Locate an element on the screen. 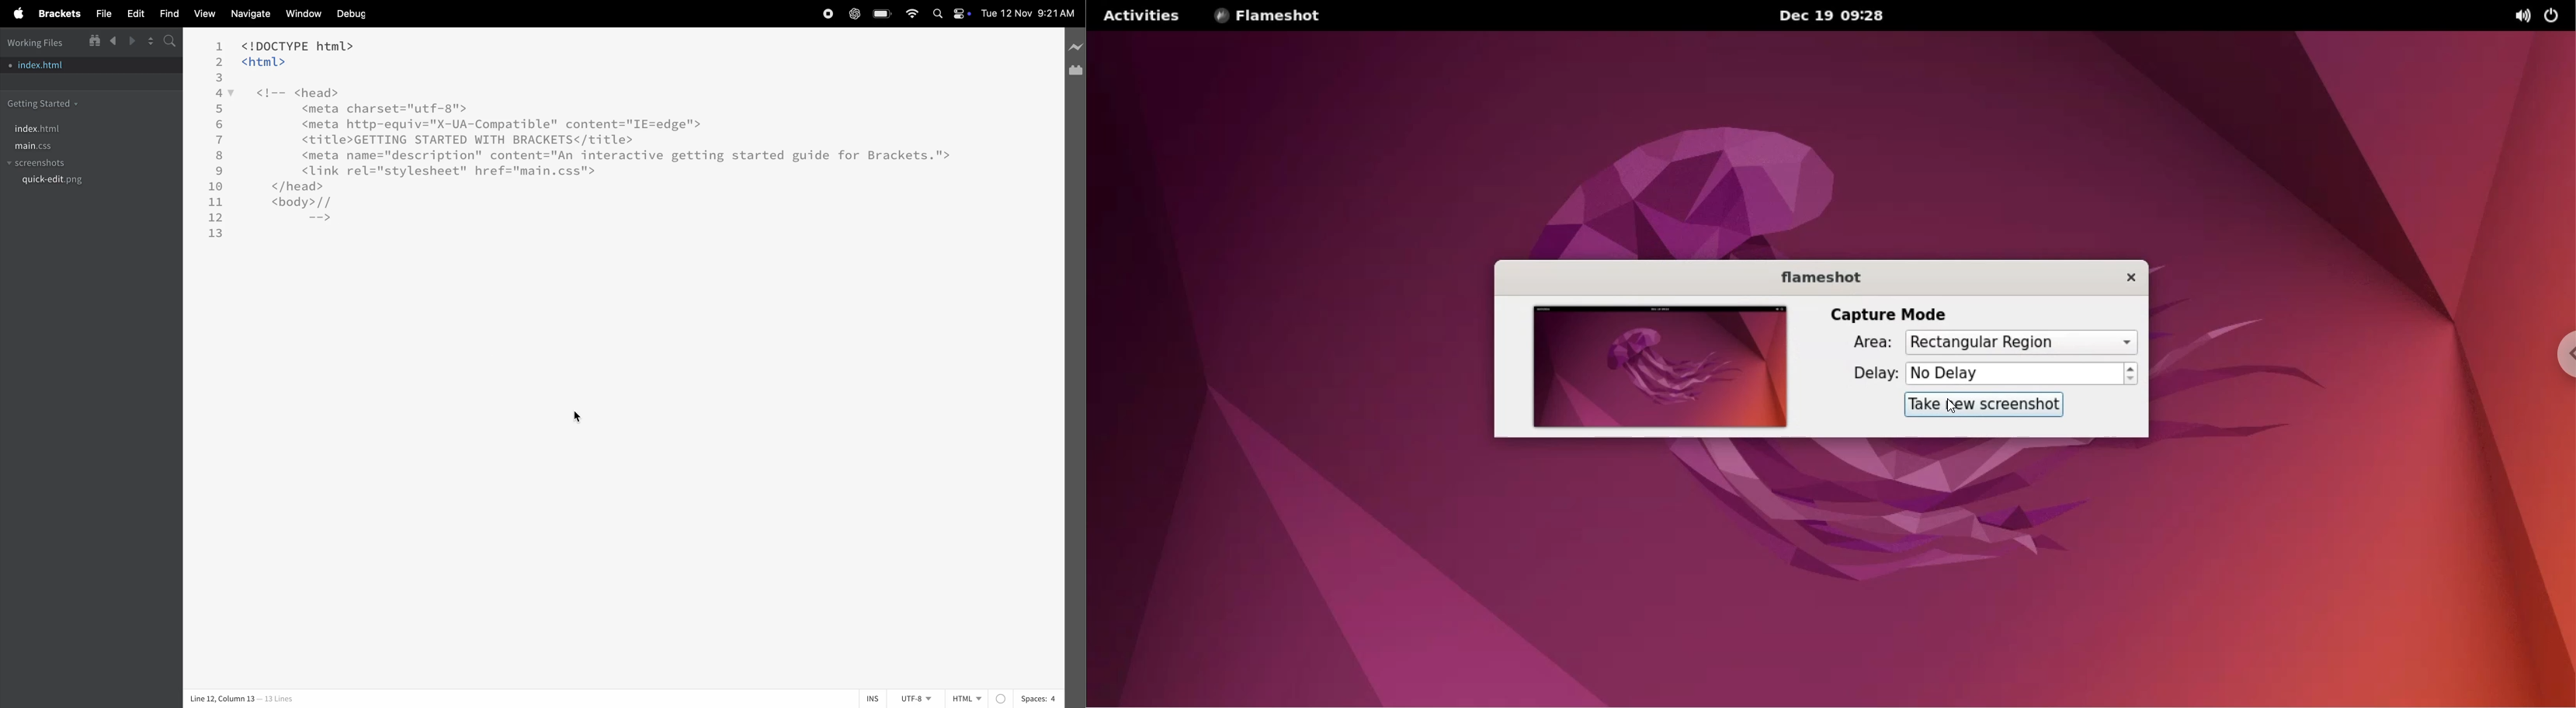 This screenshot has width=2576, height=728. s is located at coordinates (168, 41).